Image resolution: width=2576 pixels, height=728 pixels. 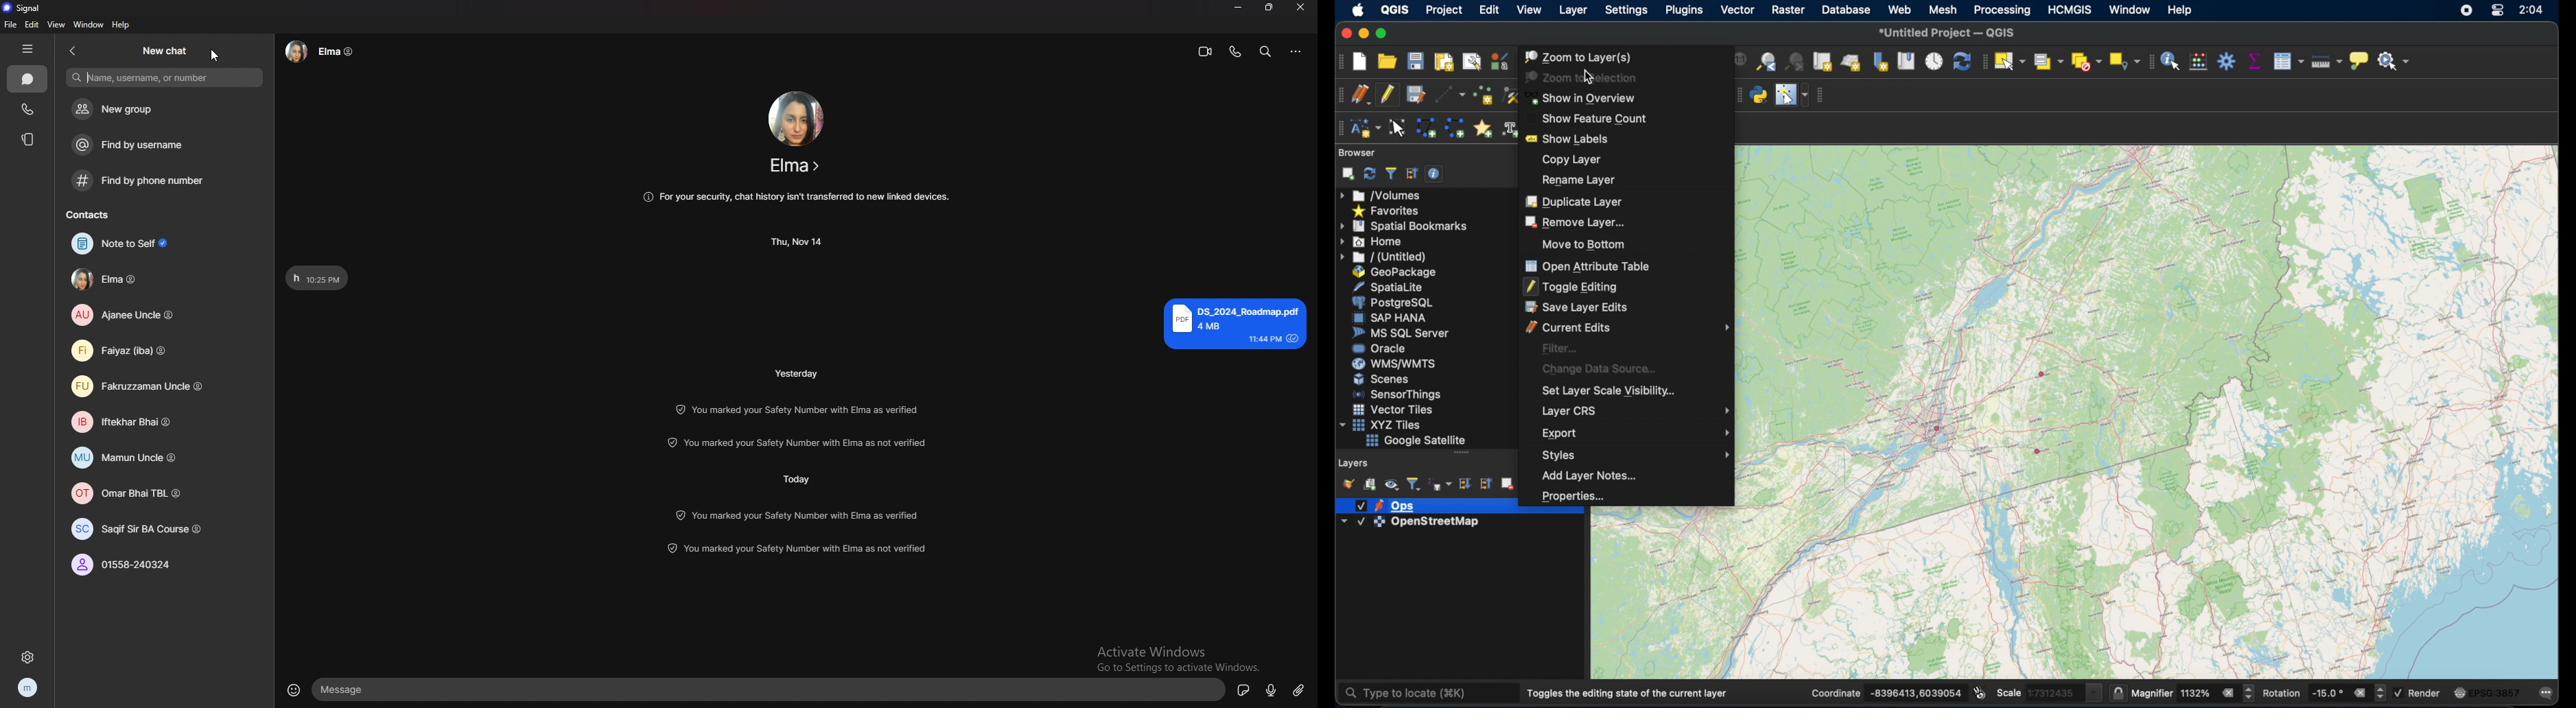 What do you see at coordinates (1737, 10) in the screenshot?
I see `vector` at bounding box center [1737, 10].